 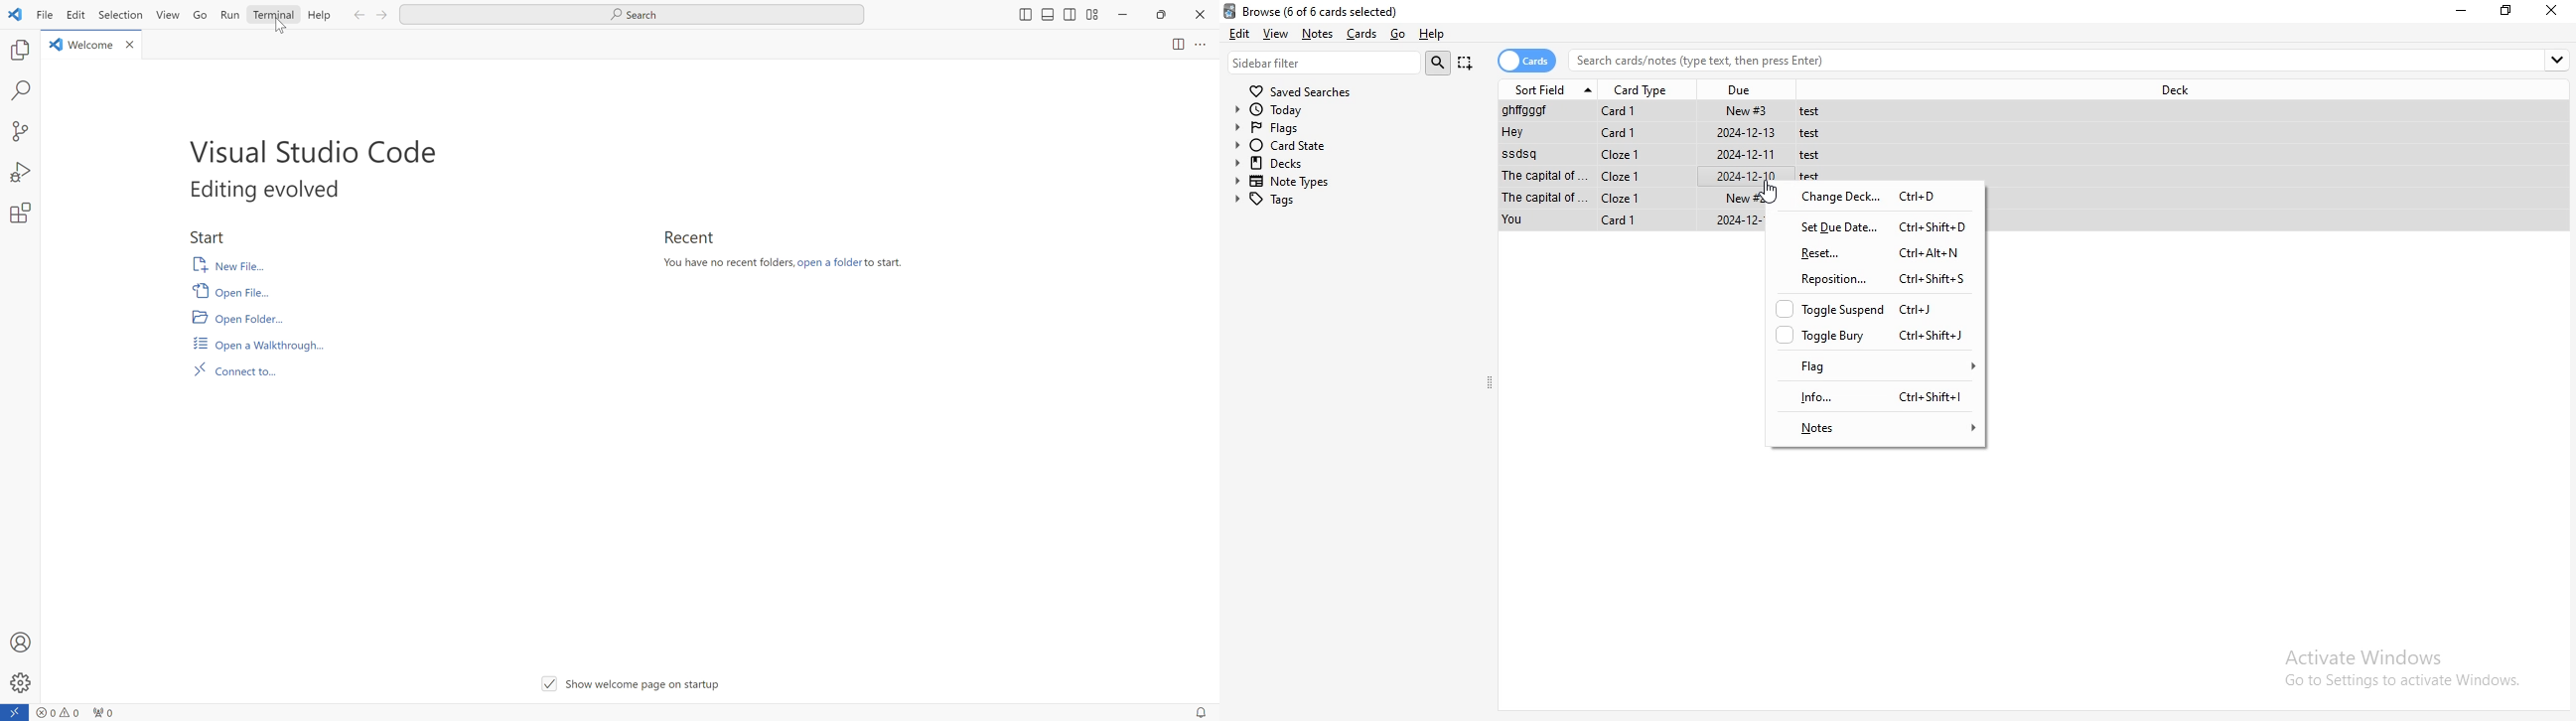 What do you see at coordinates (1277, 33) in the screenshot?
I see `view` at bounding box center [1277, 33].